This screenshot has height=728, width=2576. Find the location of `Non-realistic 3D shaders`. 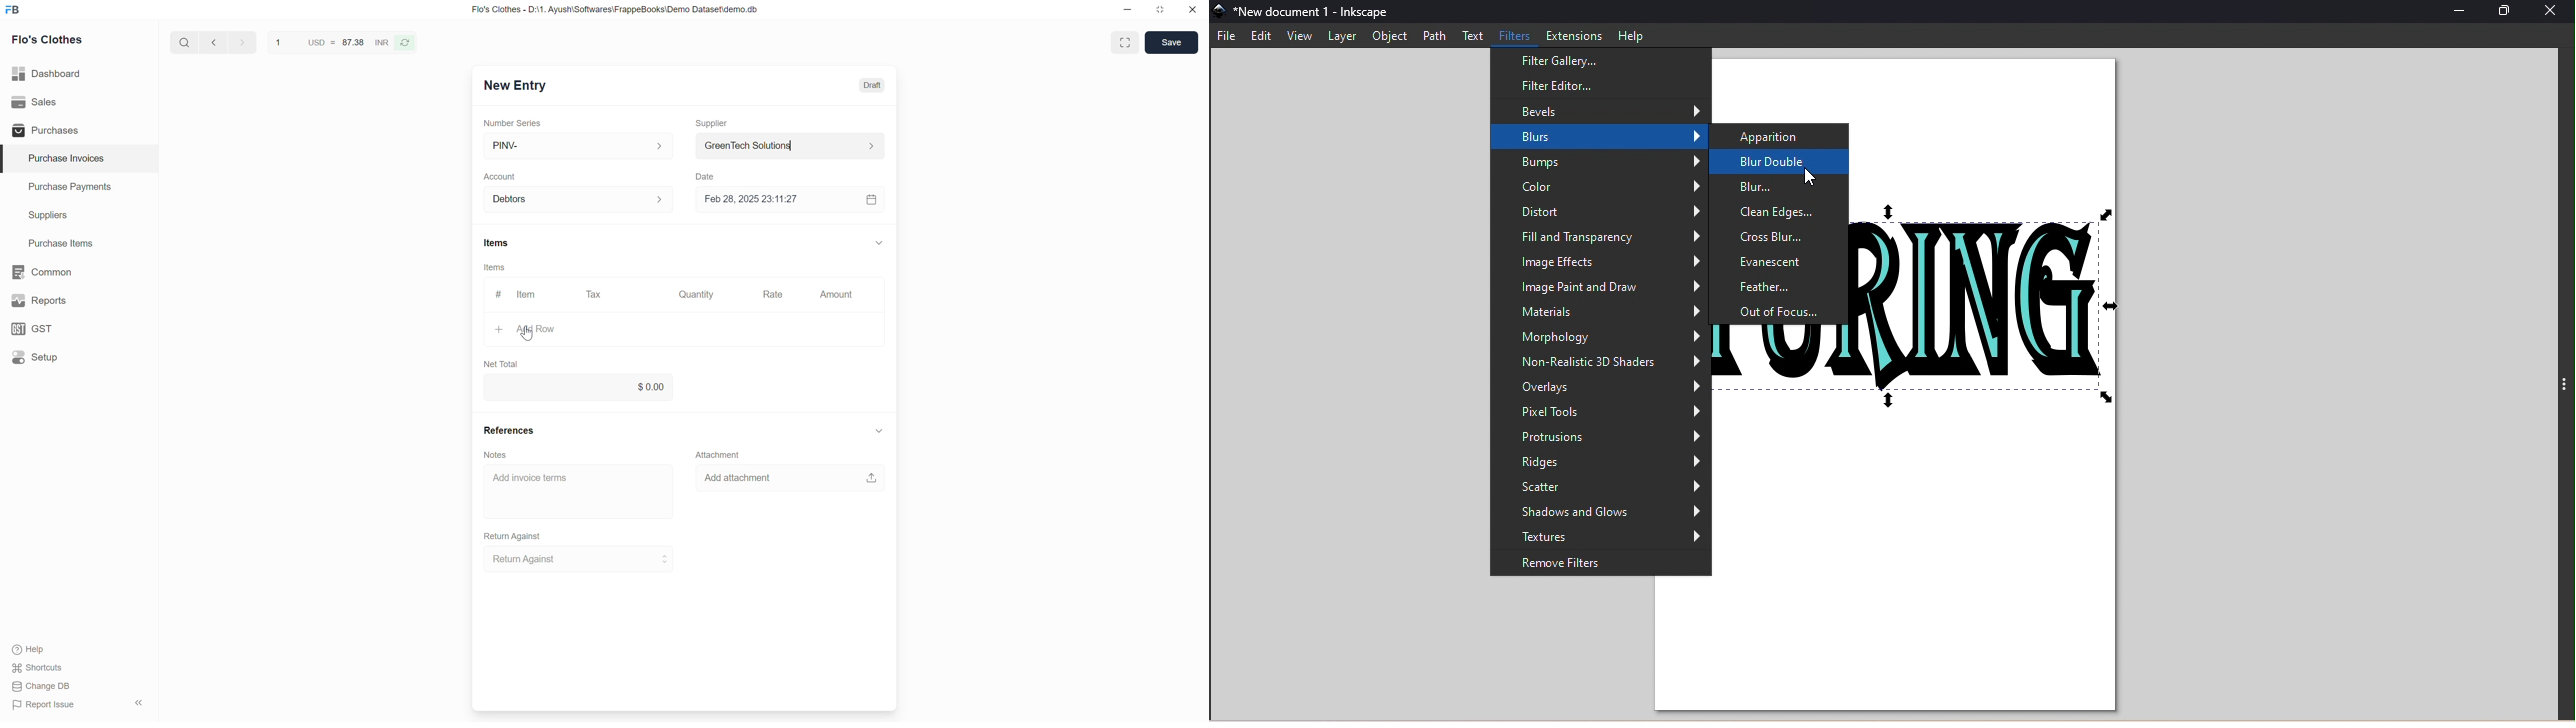

Non-realistic 3D shaders is located at coordinates (1602, 365).